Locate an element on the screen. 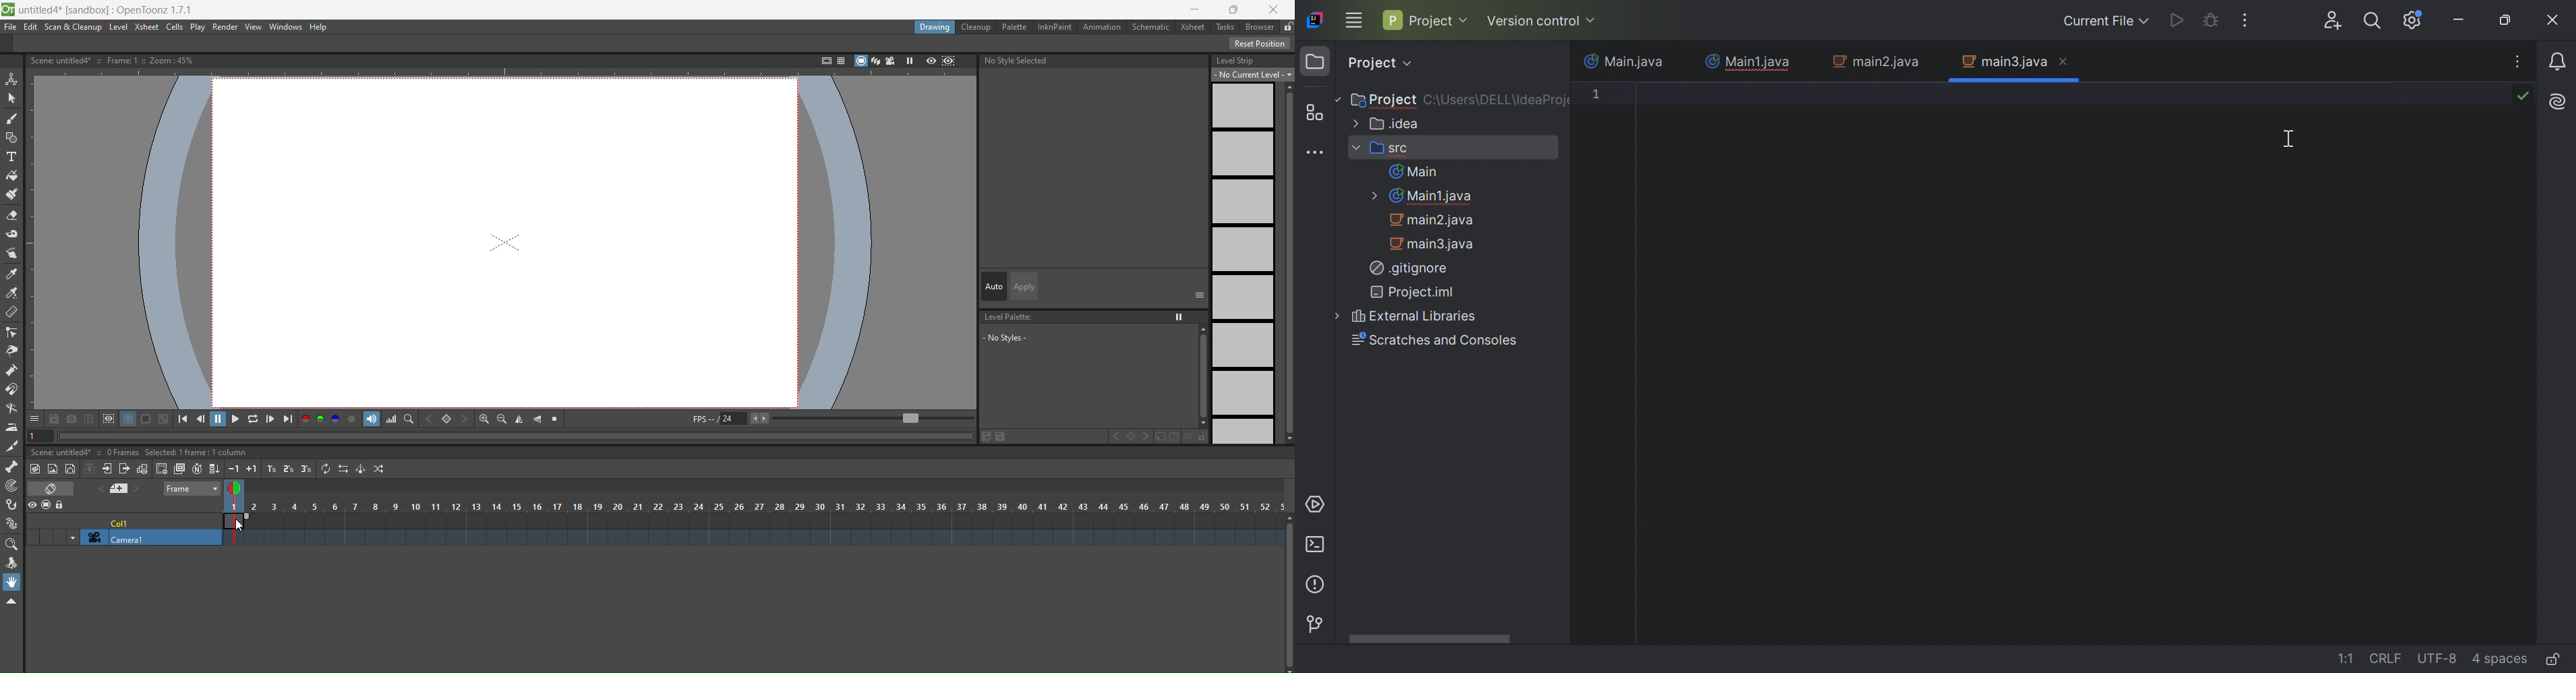  magnifier tool is located at coordinates (11, 546).